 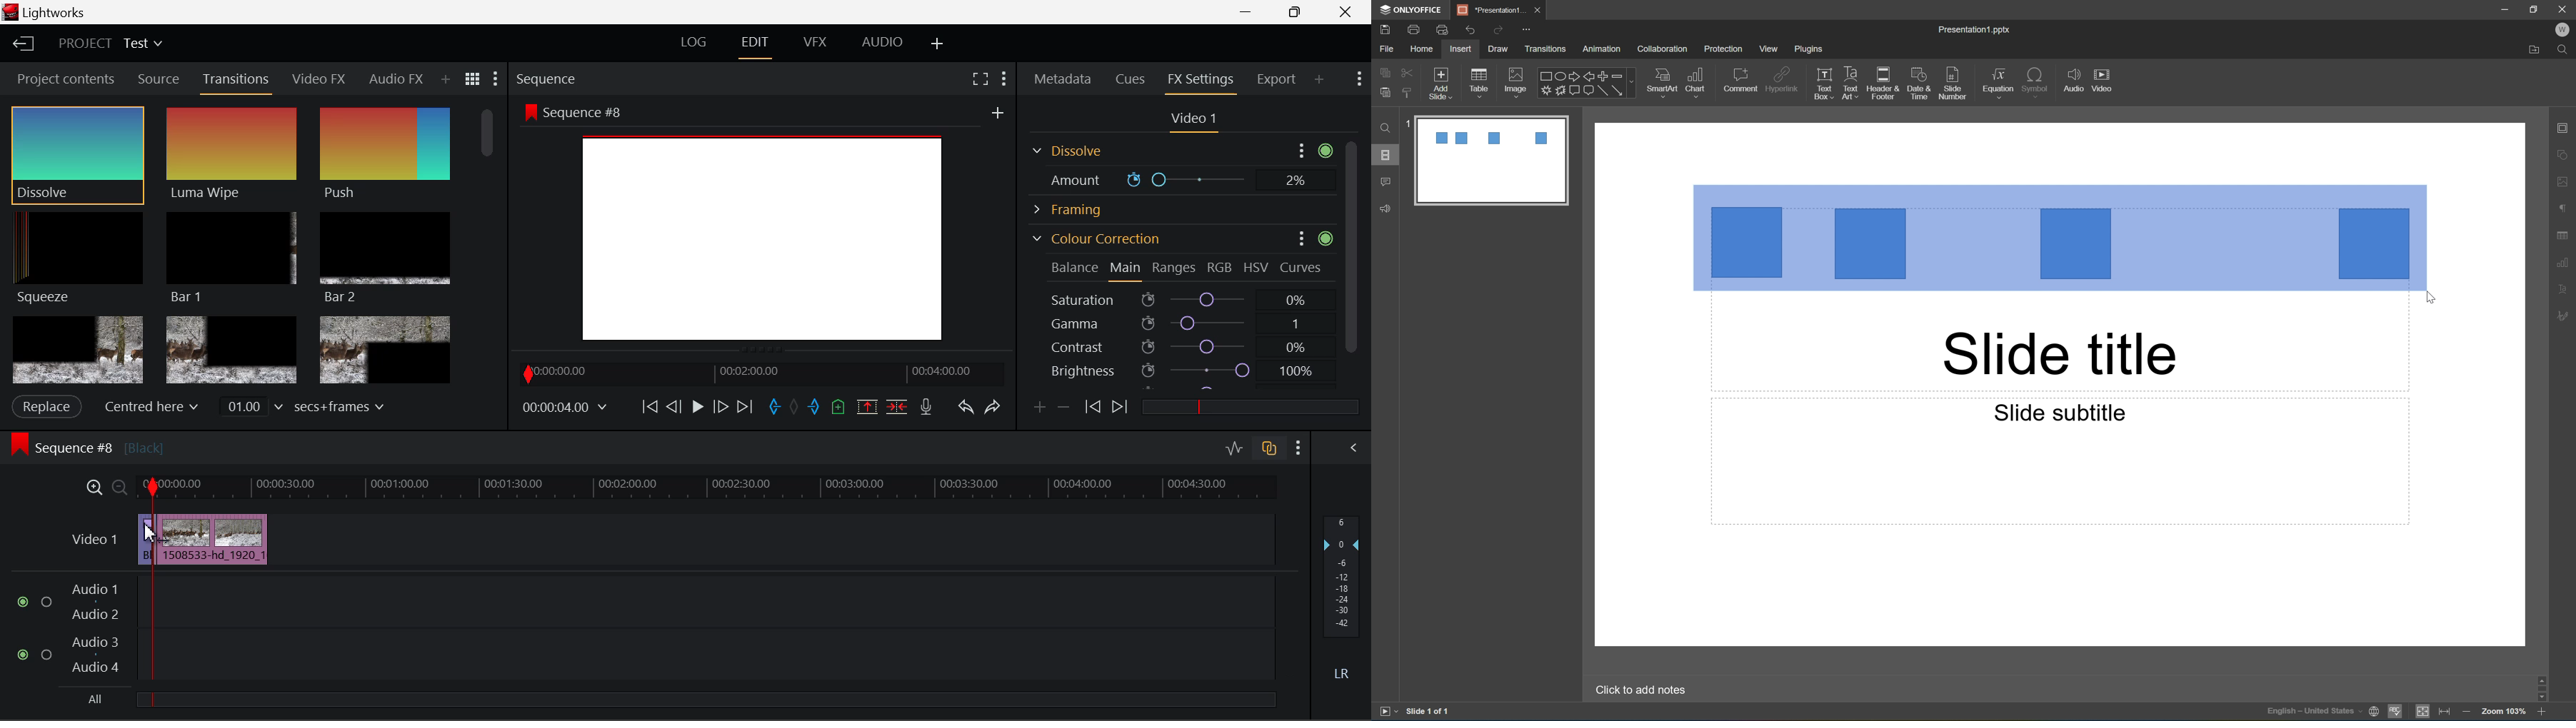 What do you see at coordinates (145, 540) in the screenshot?
I see `Clip 1 Segment` at bounding box center [145, 540].